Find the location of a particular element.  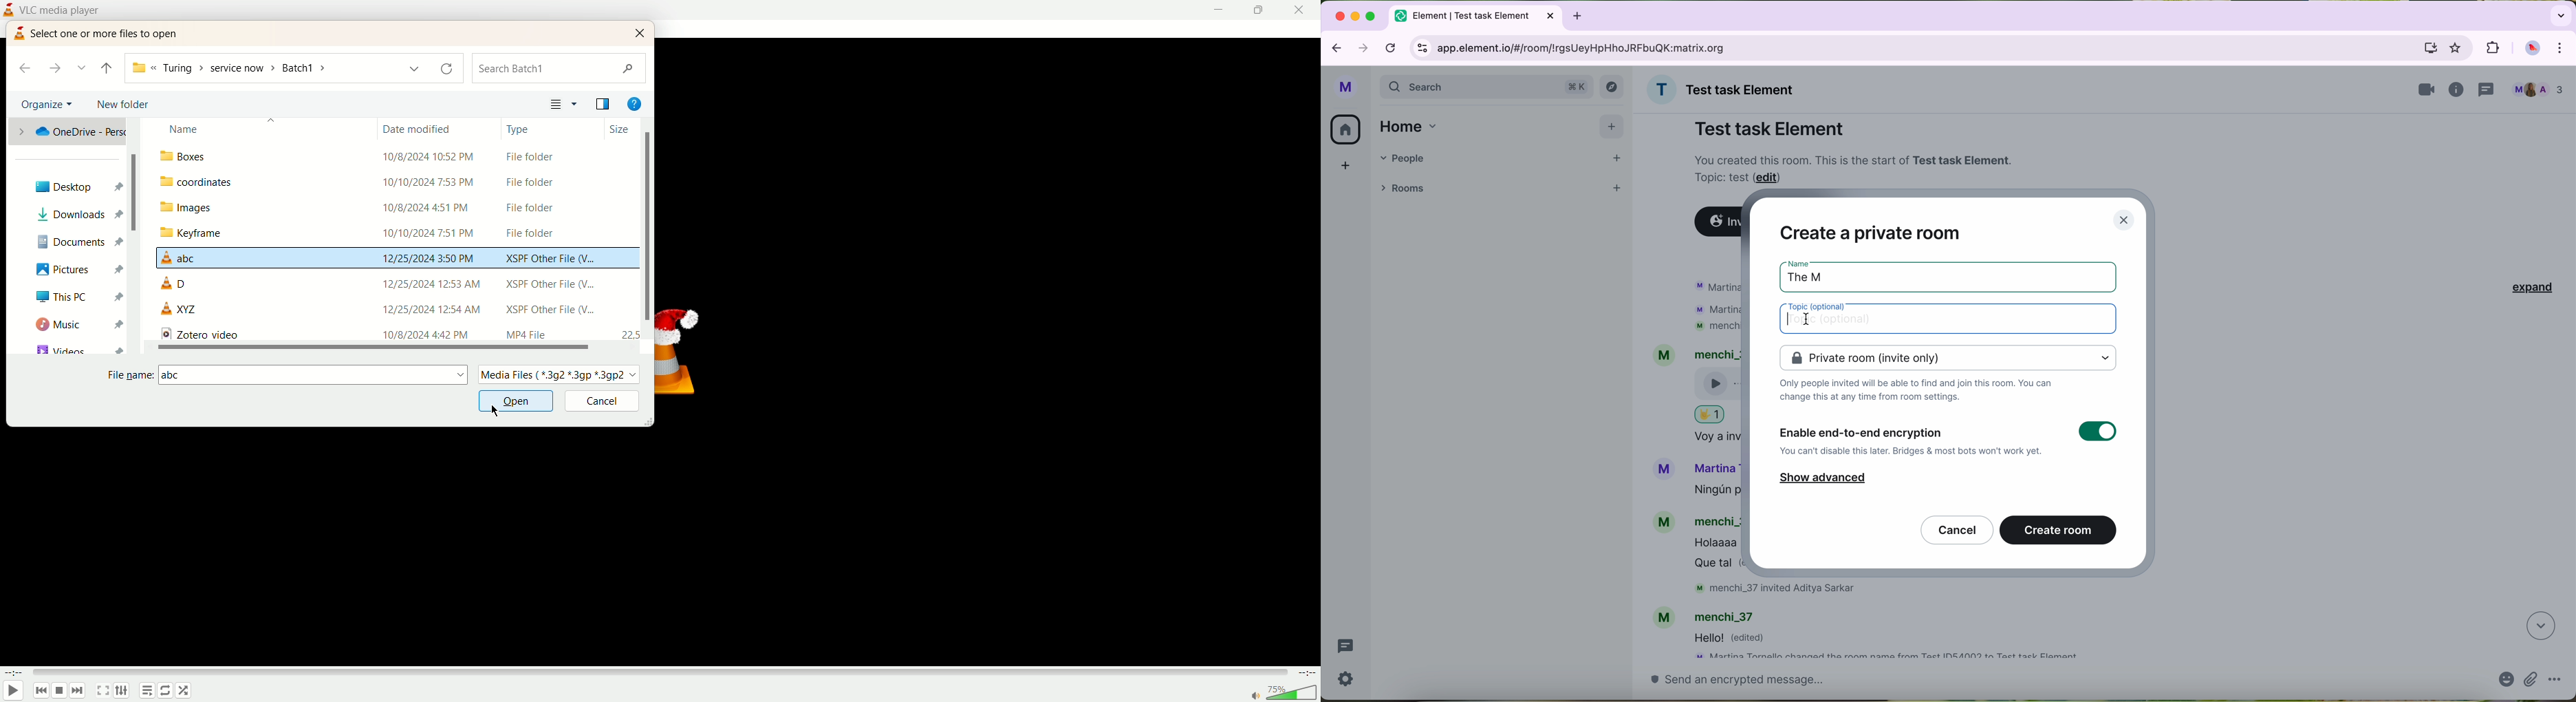

downloads is located at coordinates (77, 215).